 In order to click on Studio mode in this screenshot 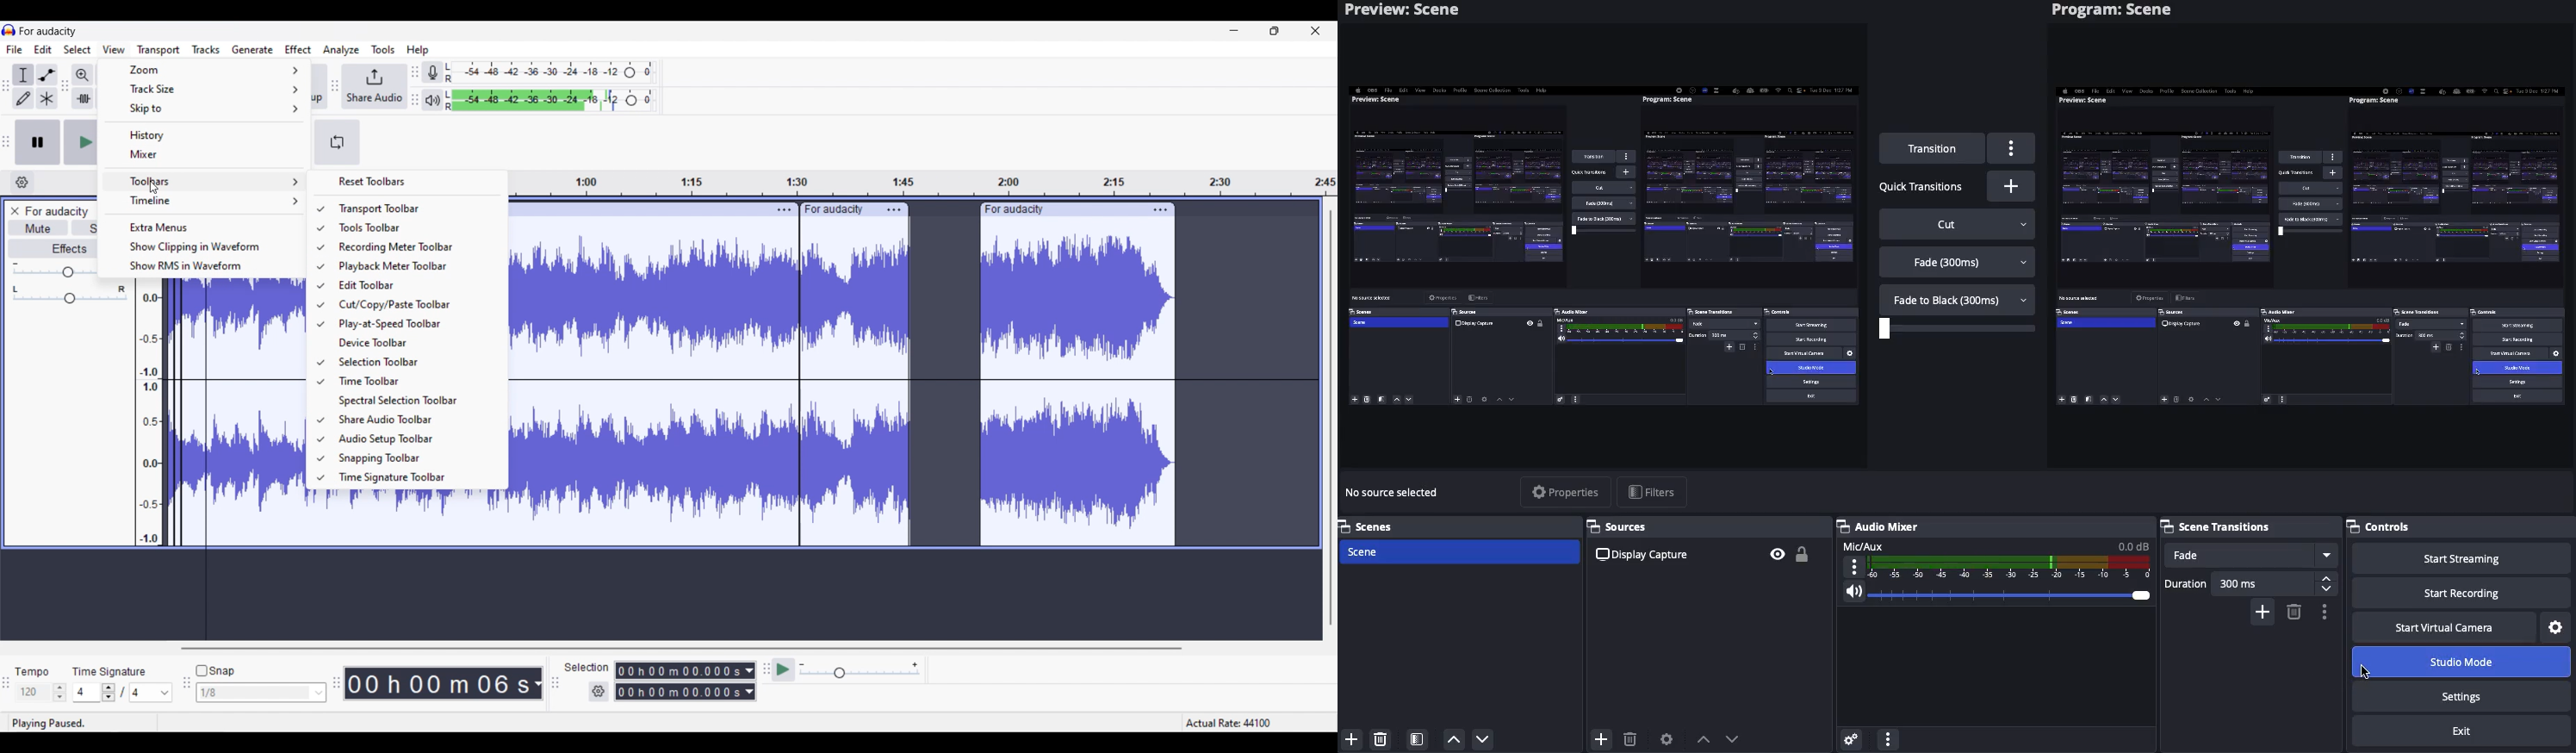, I will do `click(2458, 663)`.